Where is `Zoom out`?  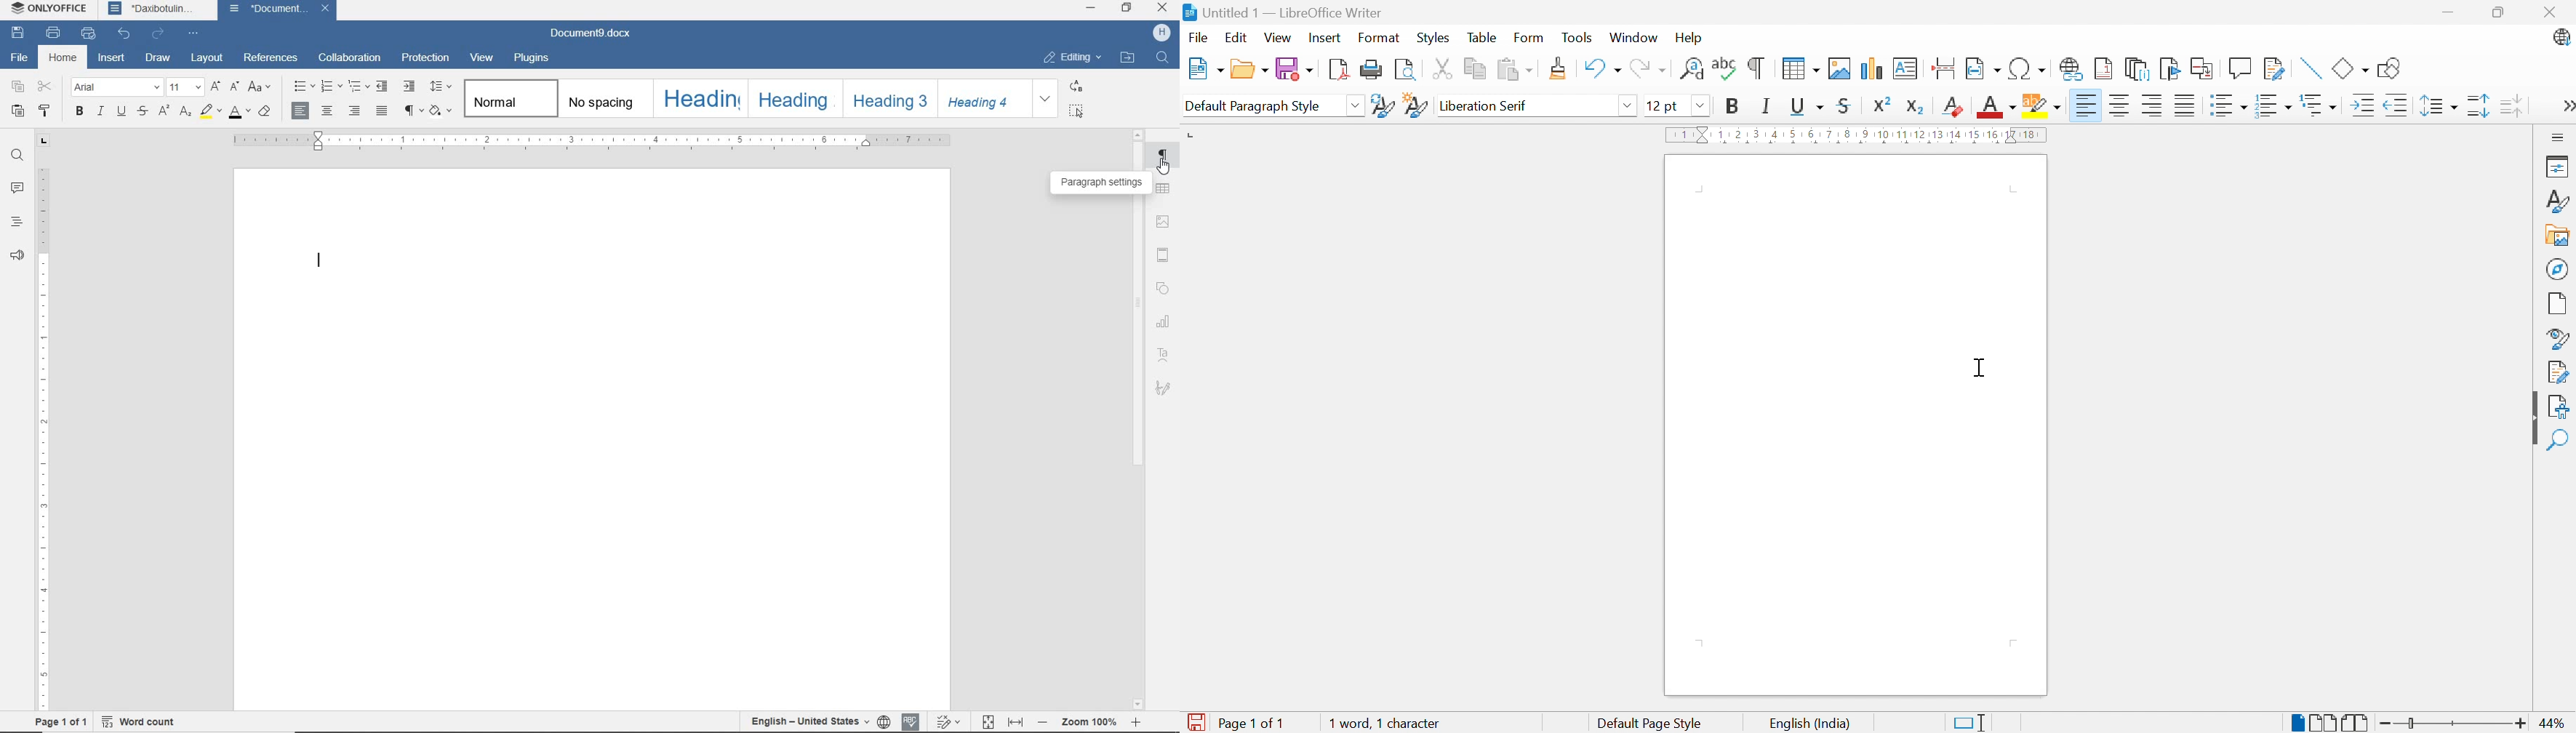
Zoom out is located at coordinates (2380, 724).